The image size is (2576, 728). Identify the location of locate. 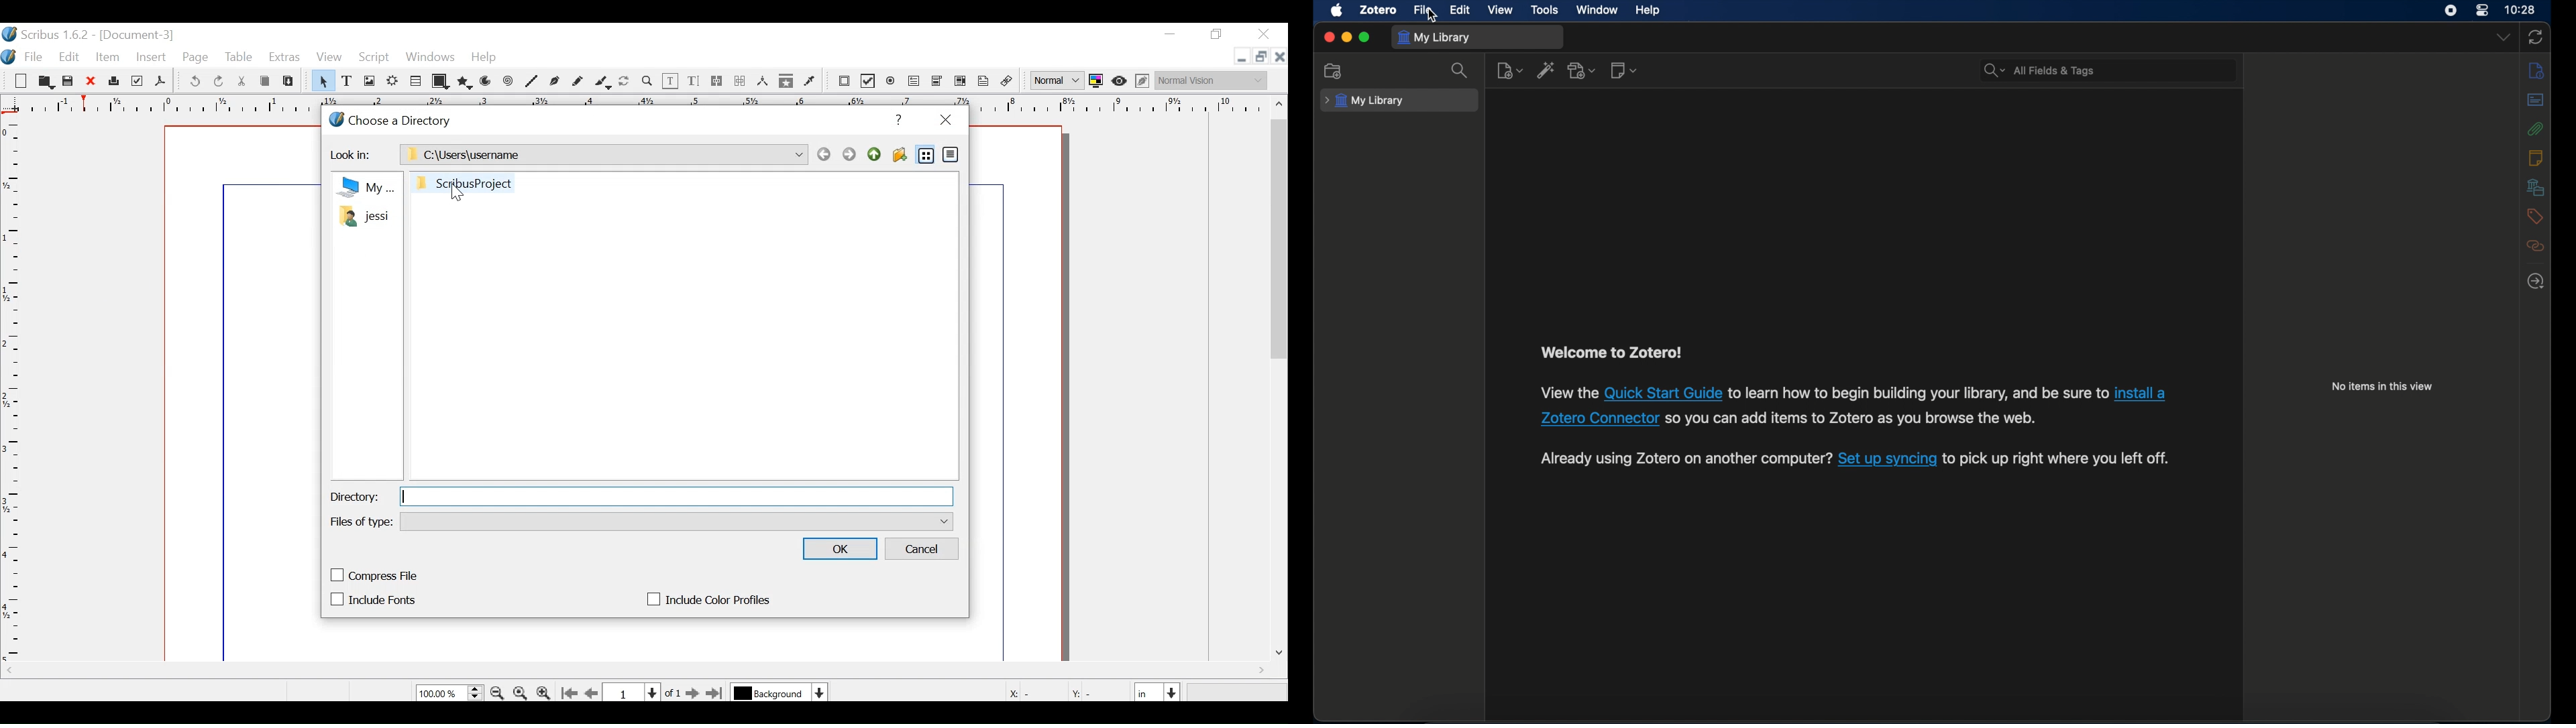
(2536, 282).